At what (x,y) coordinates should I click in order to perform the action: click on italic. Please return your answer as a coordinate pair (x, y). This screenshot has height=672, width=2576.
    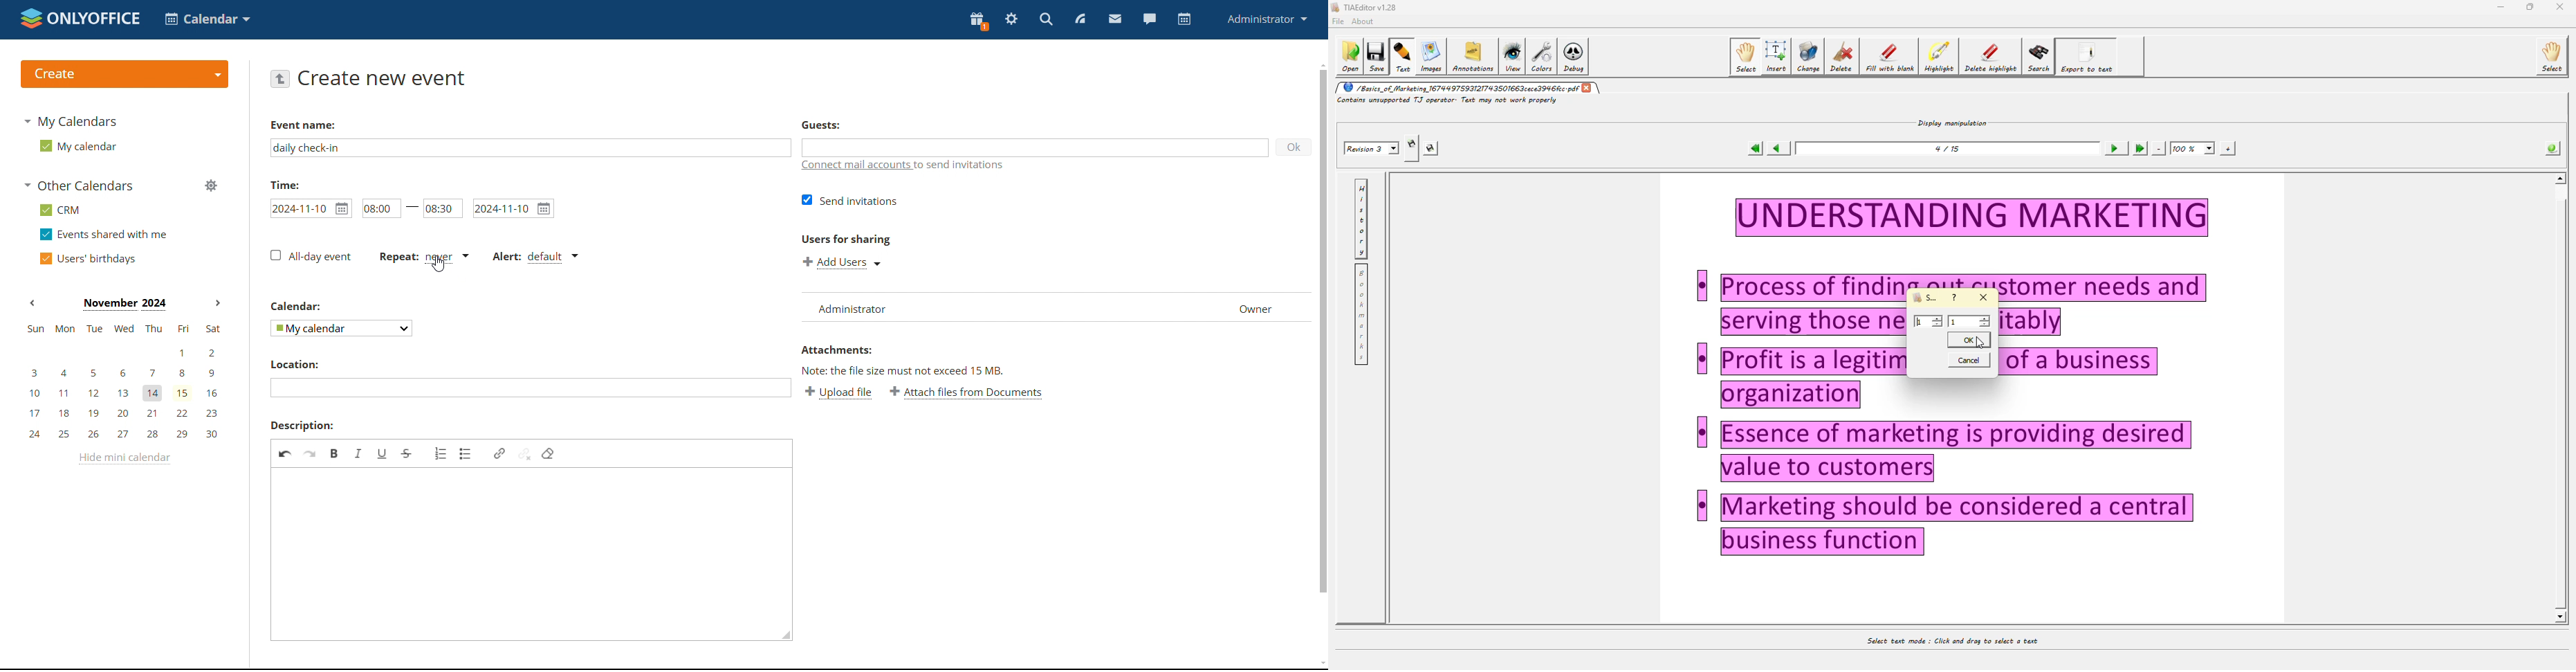
    Looking at the image, I should click on (358, 453).